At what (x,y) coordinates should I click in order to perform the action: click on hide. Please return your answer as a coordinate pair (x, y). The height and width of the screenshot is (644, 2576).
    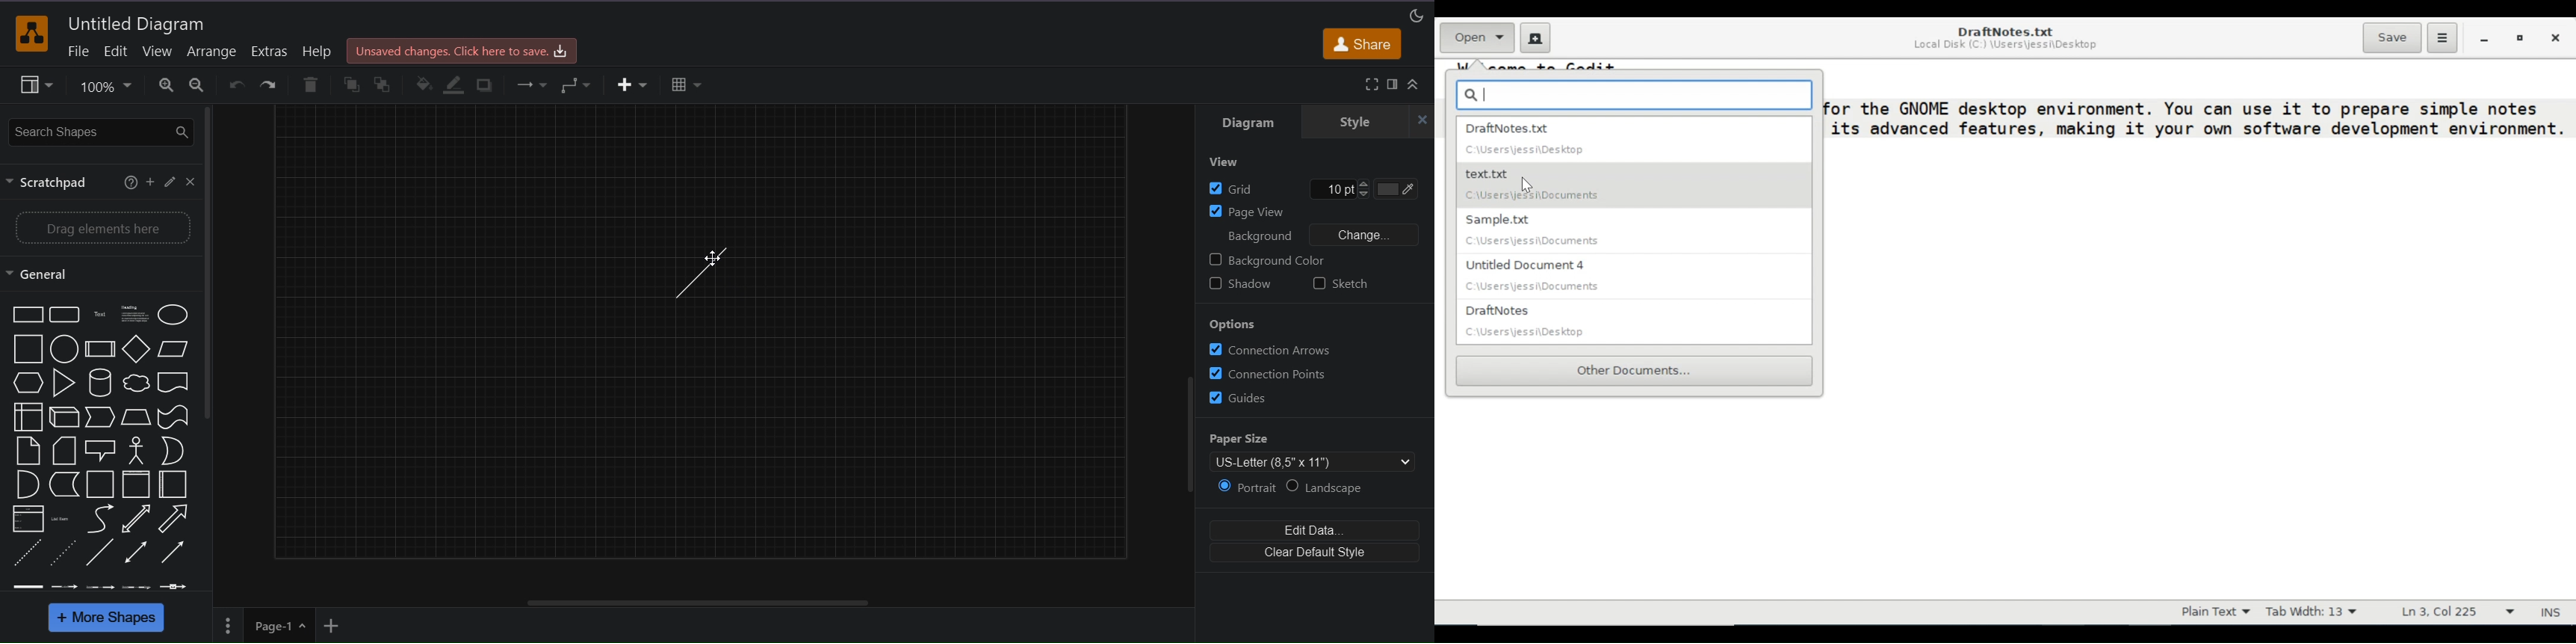
    Looking at the image, I should click on (1417, 121).